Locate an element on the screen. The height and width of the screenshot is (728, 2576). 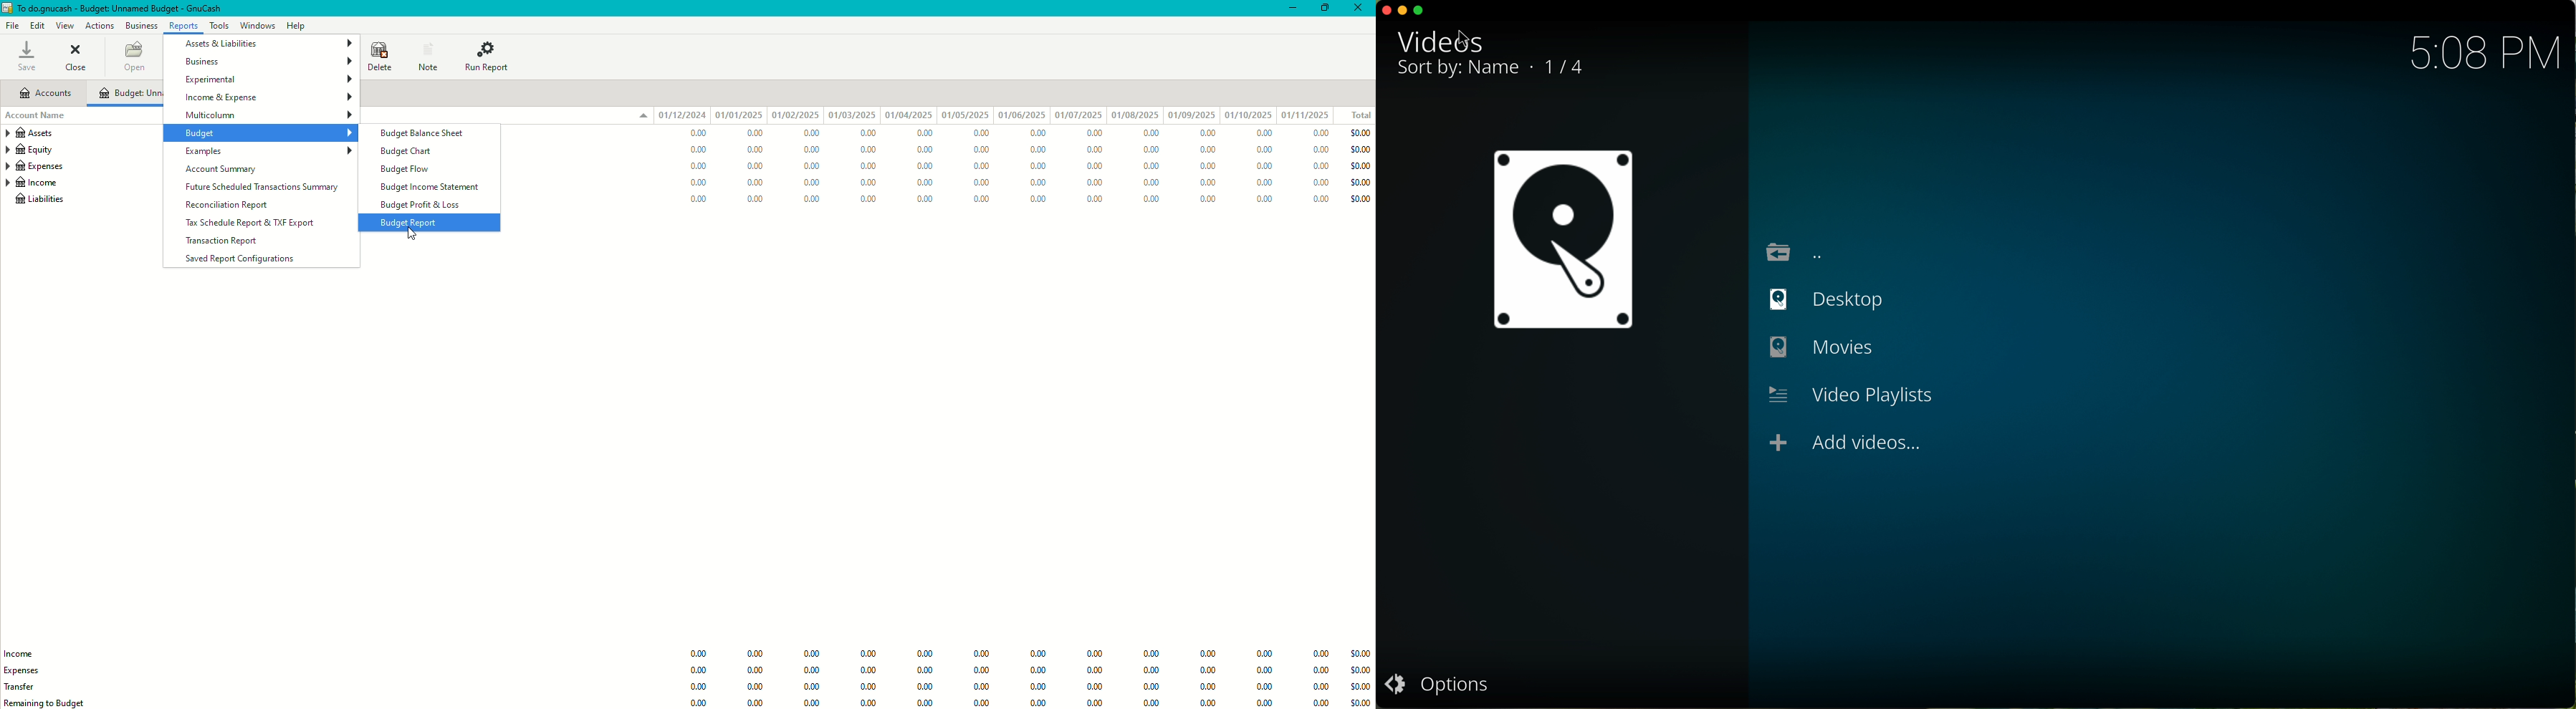
0.00 is located at coordinates (867, 183).